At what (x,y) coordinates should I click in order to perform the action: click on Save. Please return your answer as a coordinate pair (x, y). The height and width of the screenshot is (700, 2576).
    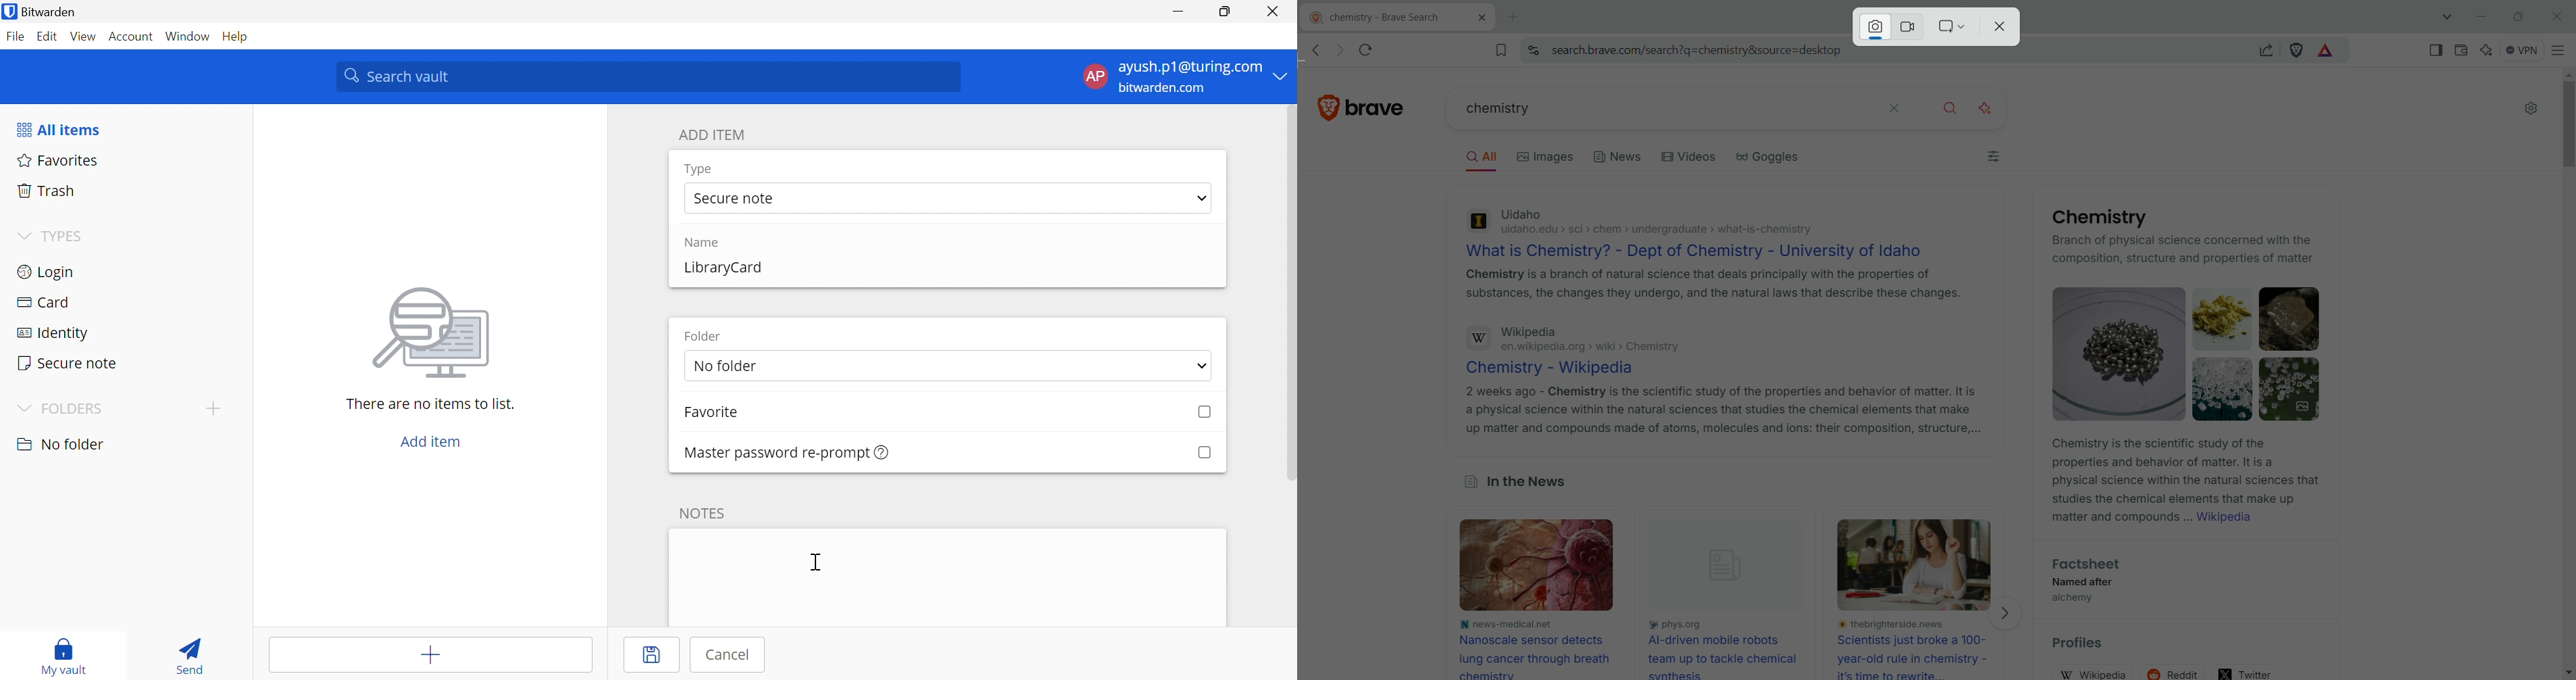
    Looking at the image, I should click on (651, 655).